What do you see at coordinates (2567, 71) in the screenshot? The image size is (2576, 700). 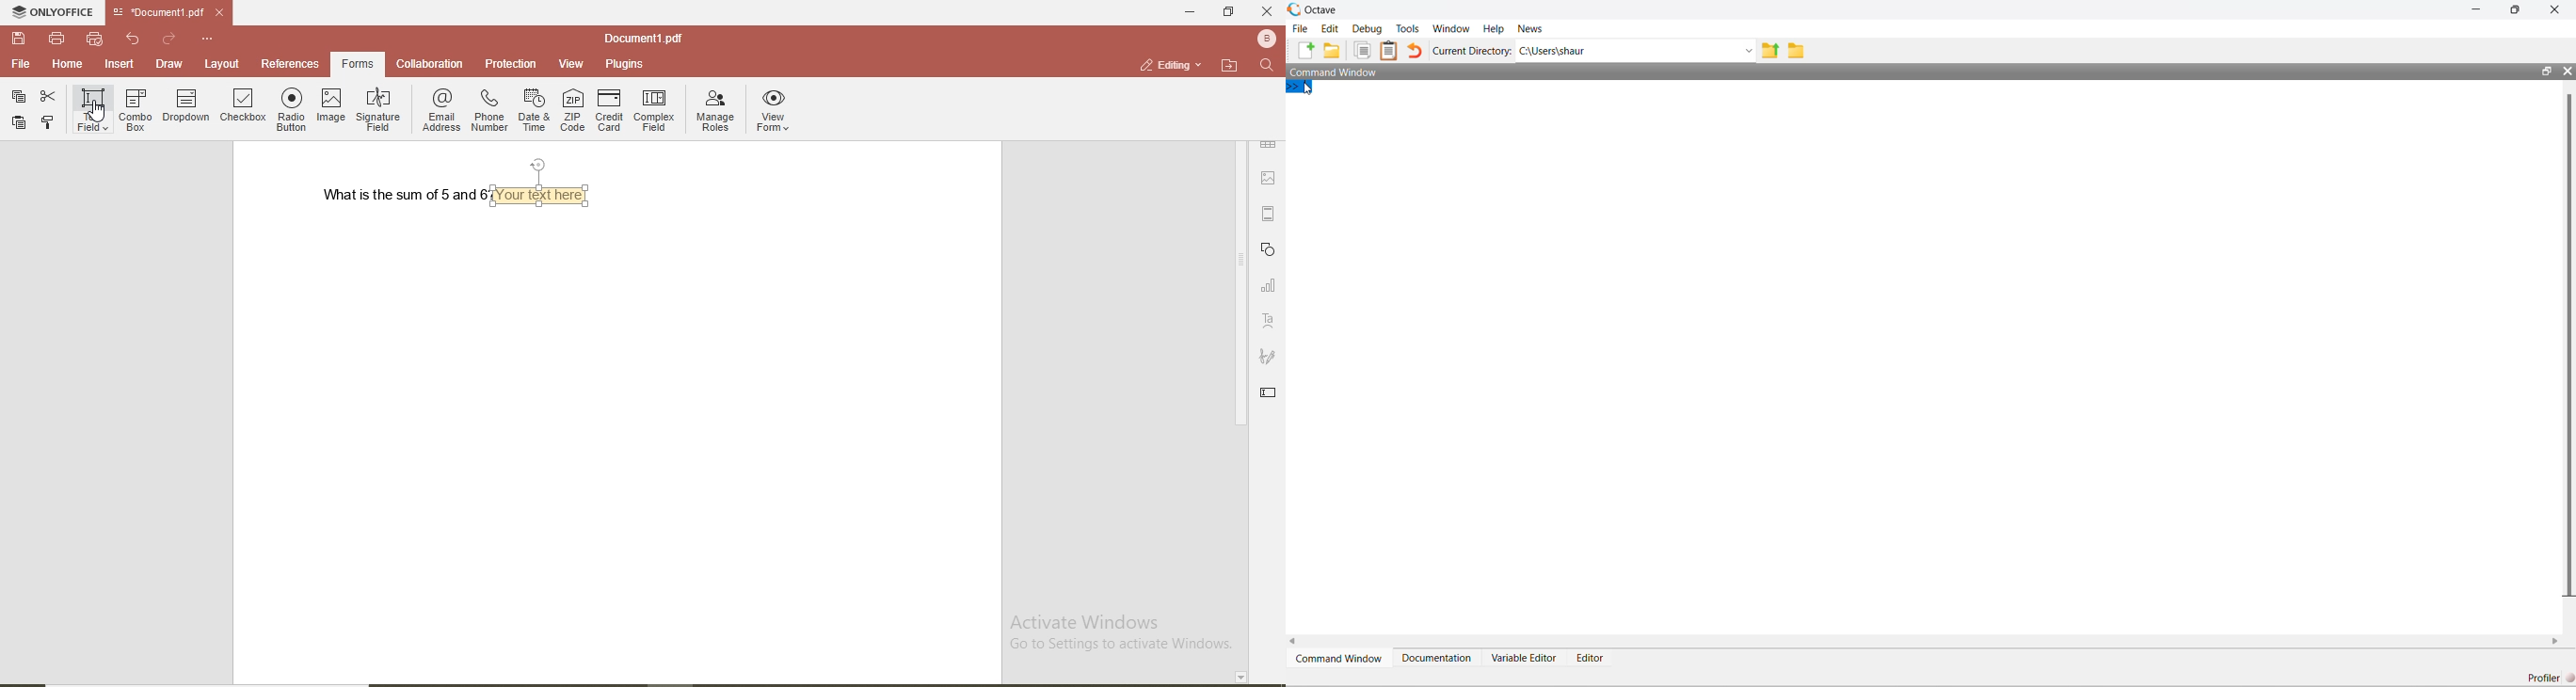 I see `Close` at bounding box center [2567, 71].